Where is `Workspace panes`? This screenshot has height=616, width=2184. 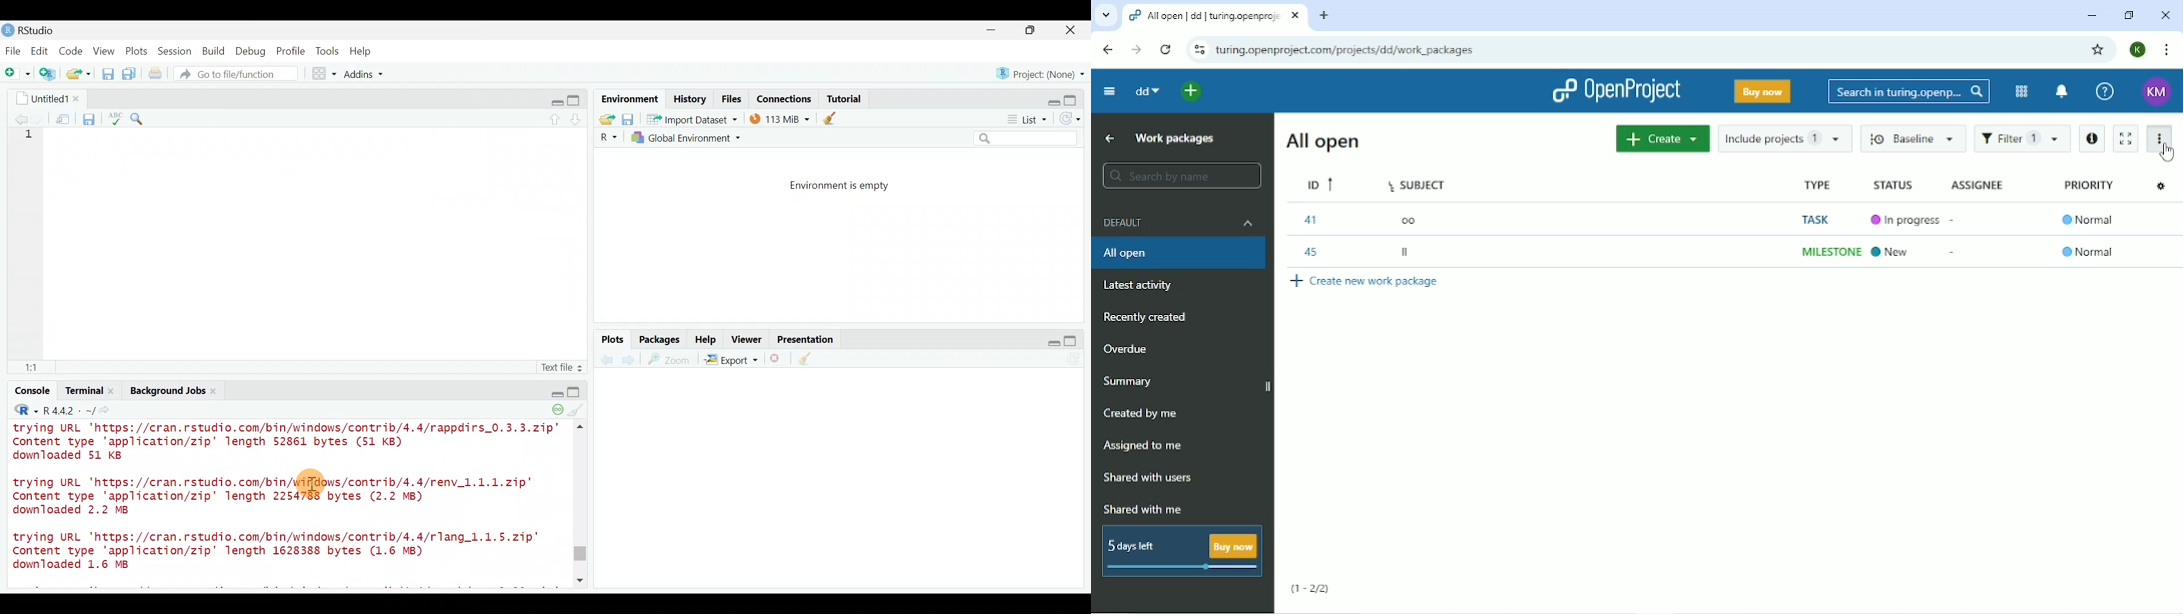
Workspace panes is located at coordinates (325, 74).